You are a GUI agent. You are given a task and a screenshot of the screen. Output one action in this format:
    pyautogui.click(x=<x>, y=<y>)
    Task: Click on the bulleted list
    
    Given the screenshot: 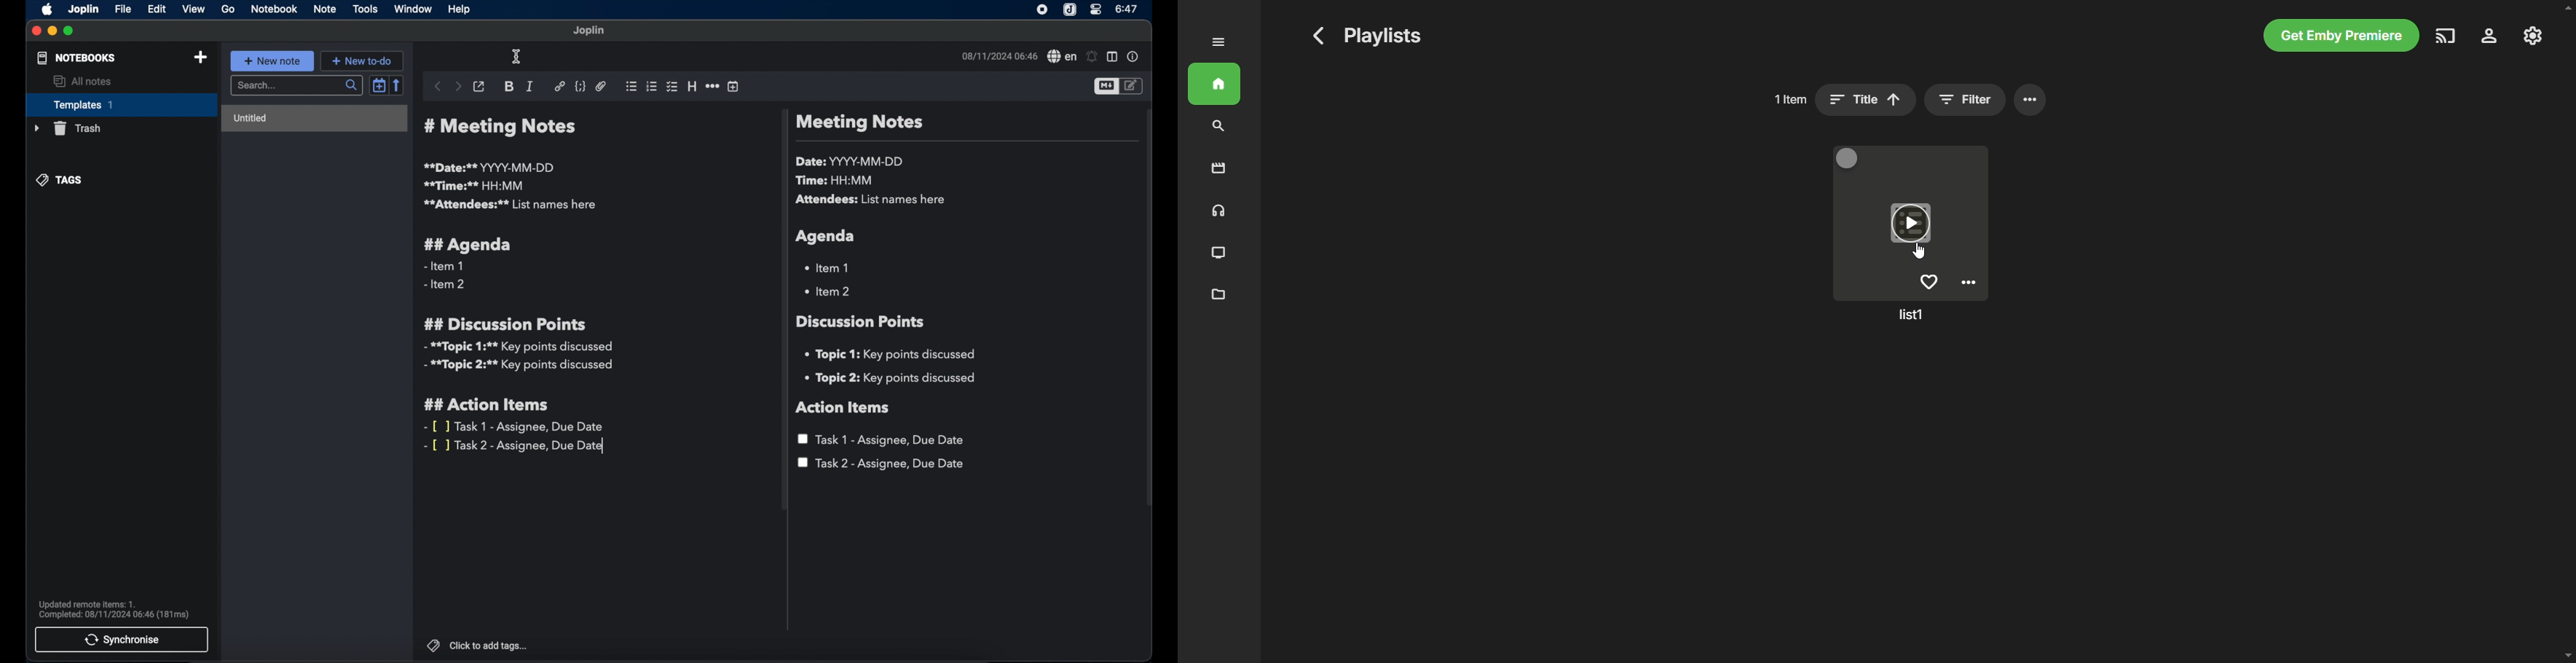 What is the action you would take?
    pyautogui.click(x=631, y=85)
    